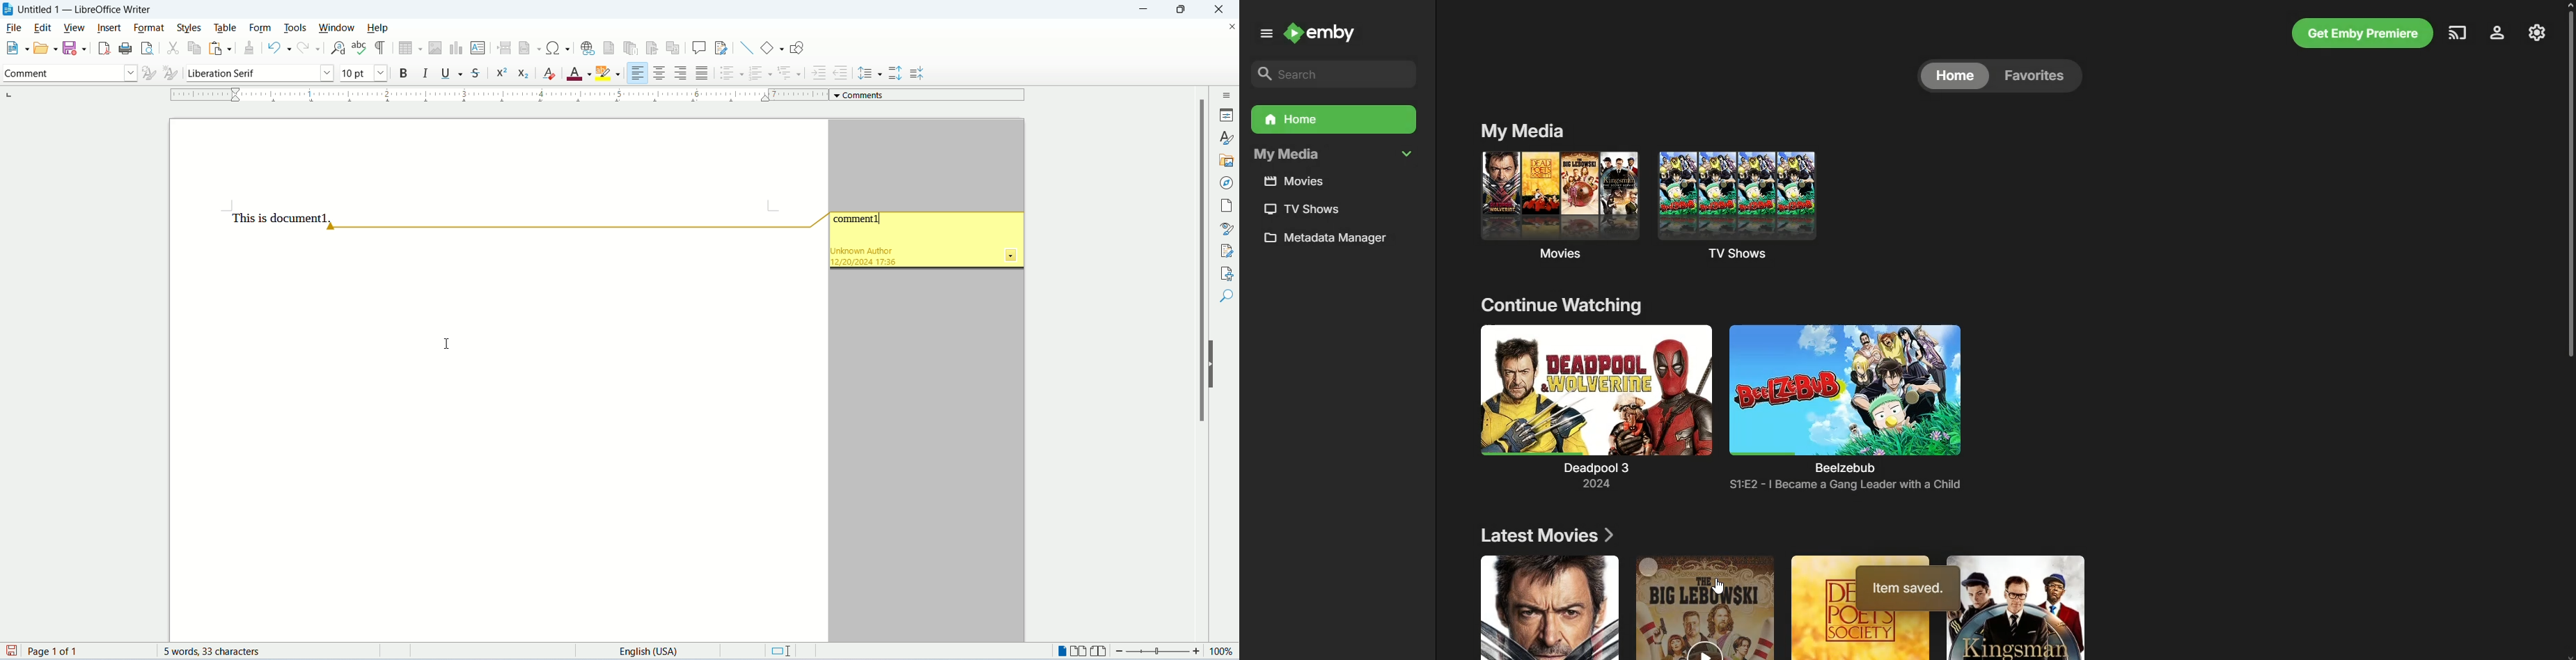 Image resolution: width=2576 pixels, height=672 pixels. I want to click on open, so click(44, 49).